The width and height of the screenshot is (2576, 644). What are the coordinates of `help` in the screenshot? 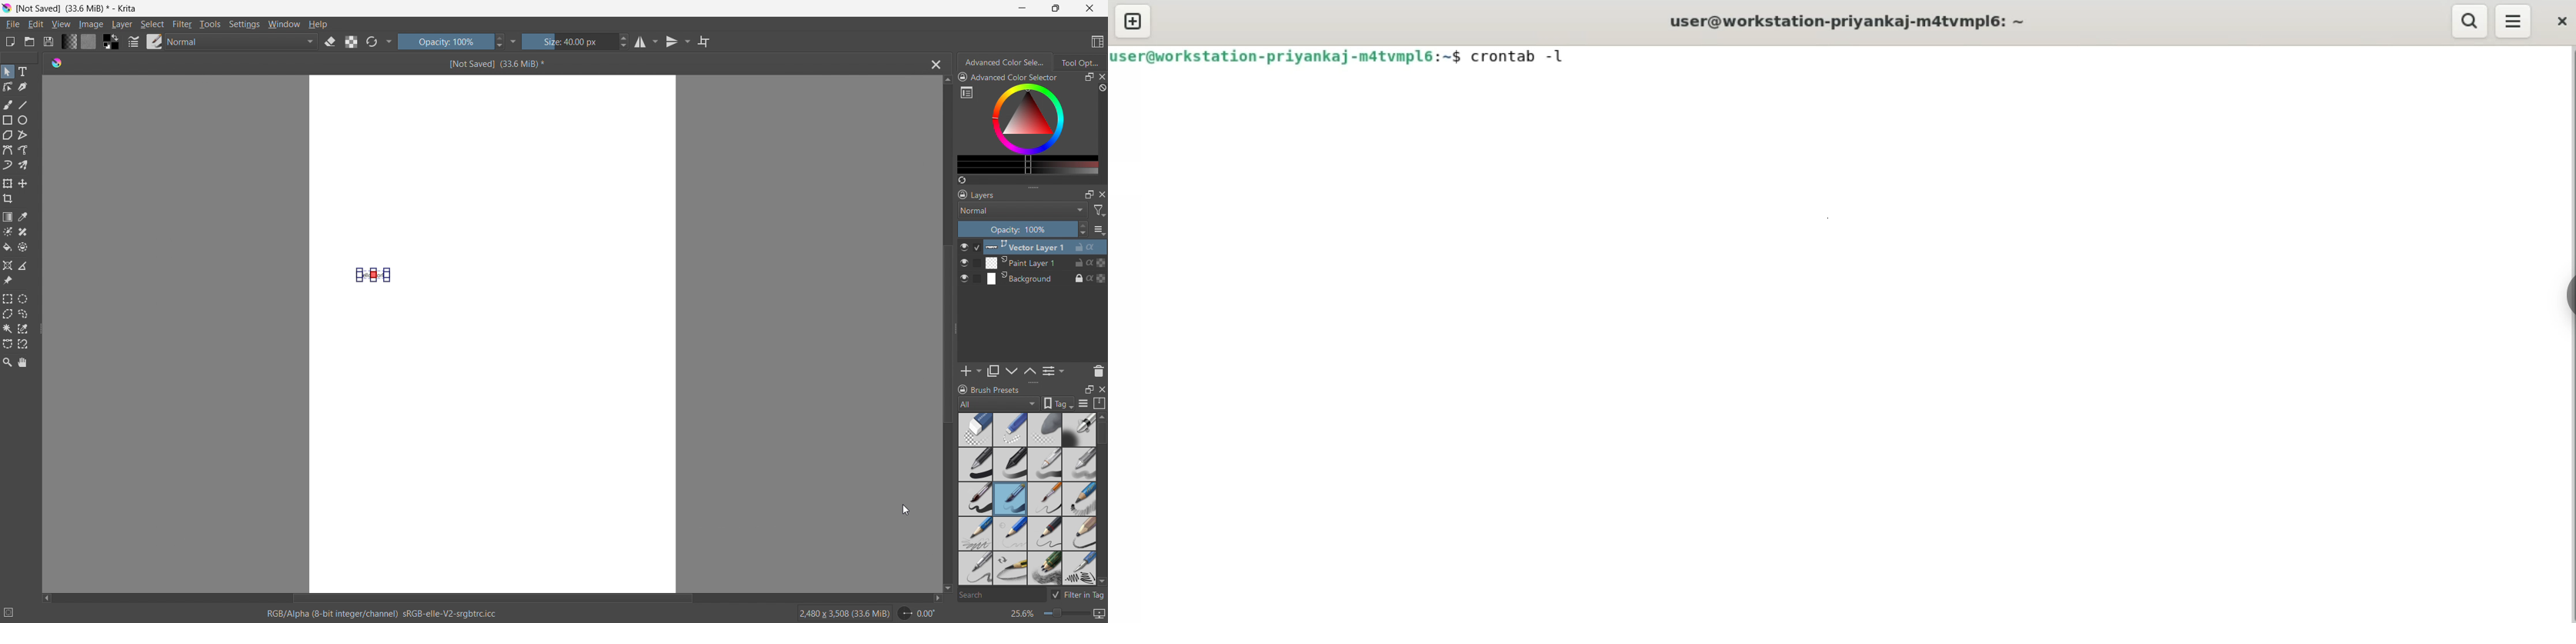 It's located at (318, 24).